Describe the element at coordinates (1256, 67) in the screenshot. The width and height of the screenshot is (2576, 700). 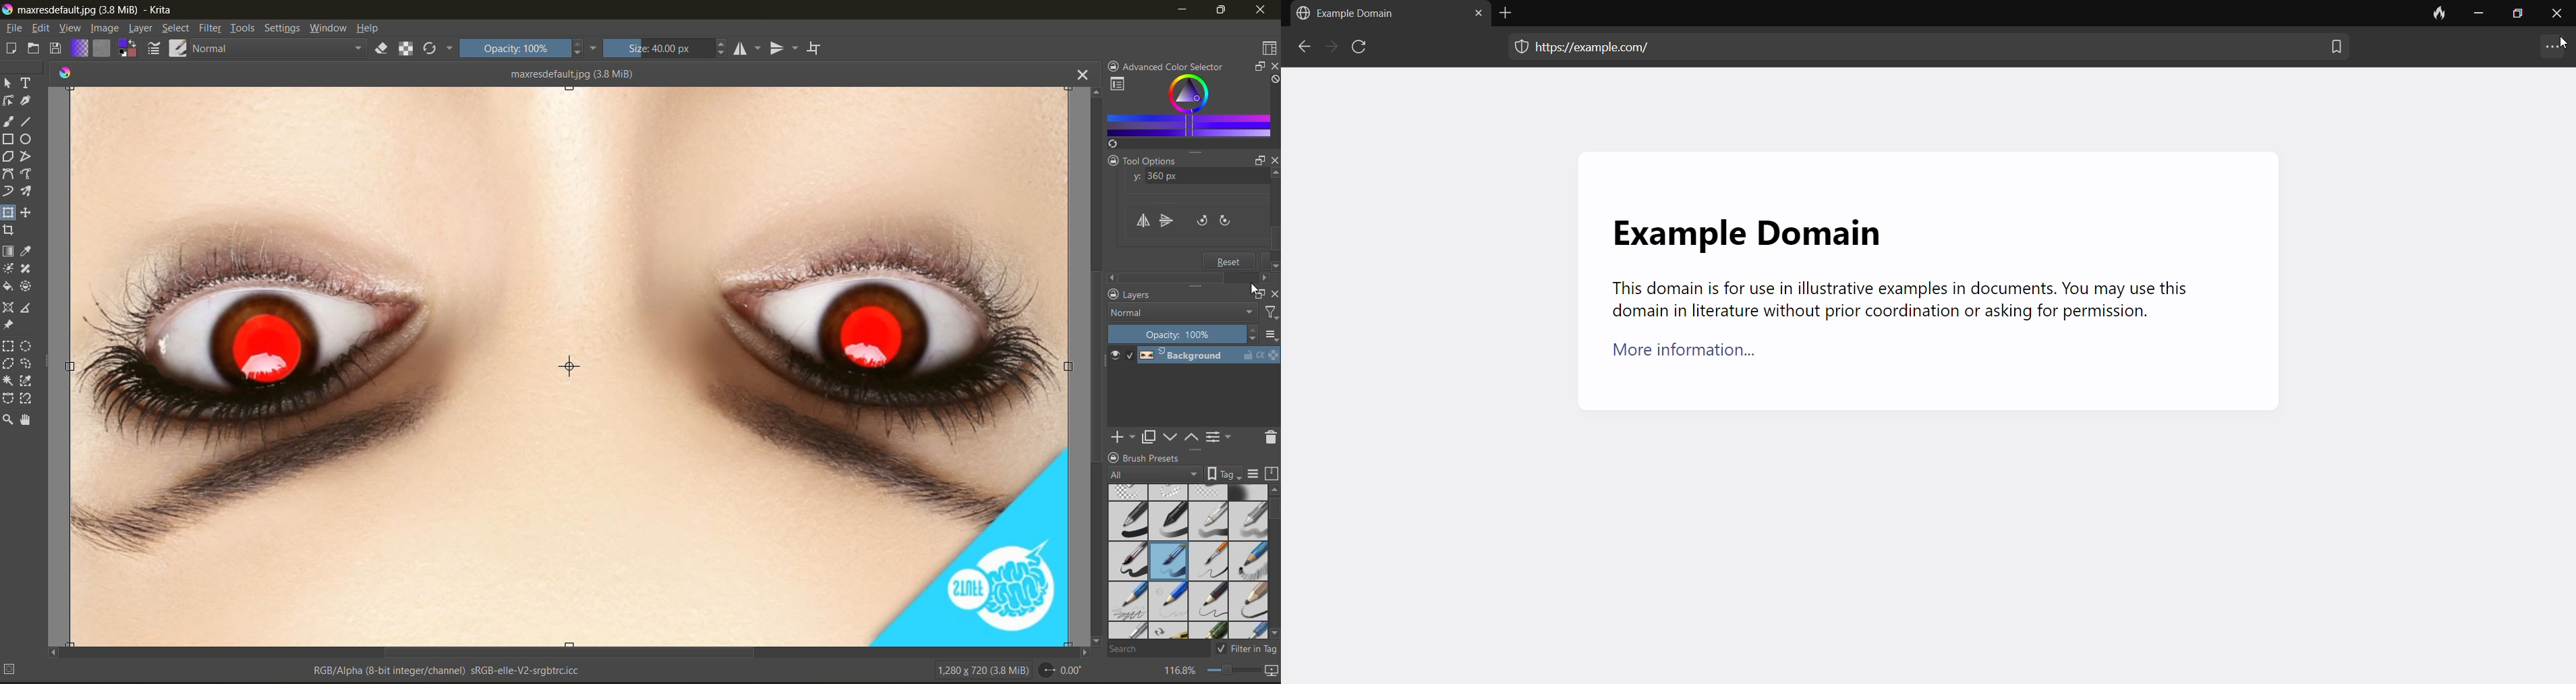
I see `float docker` at that location.